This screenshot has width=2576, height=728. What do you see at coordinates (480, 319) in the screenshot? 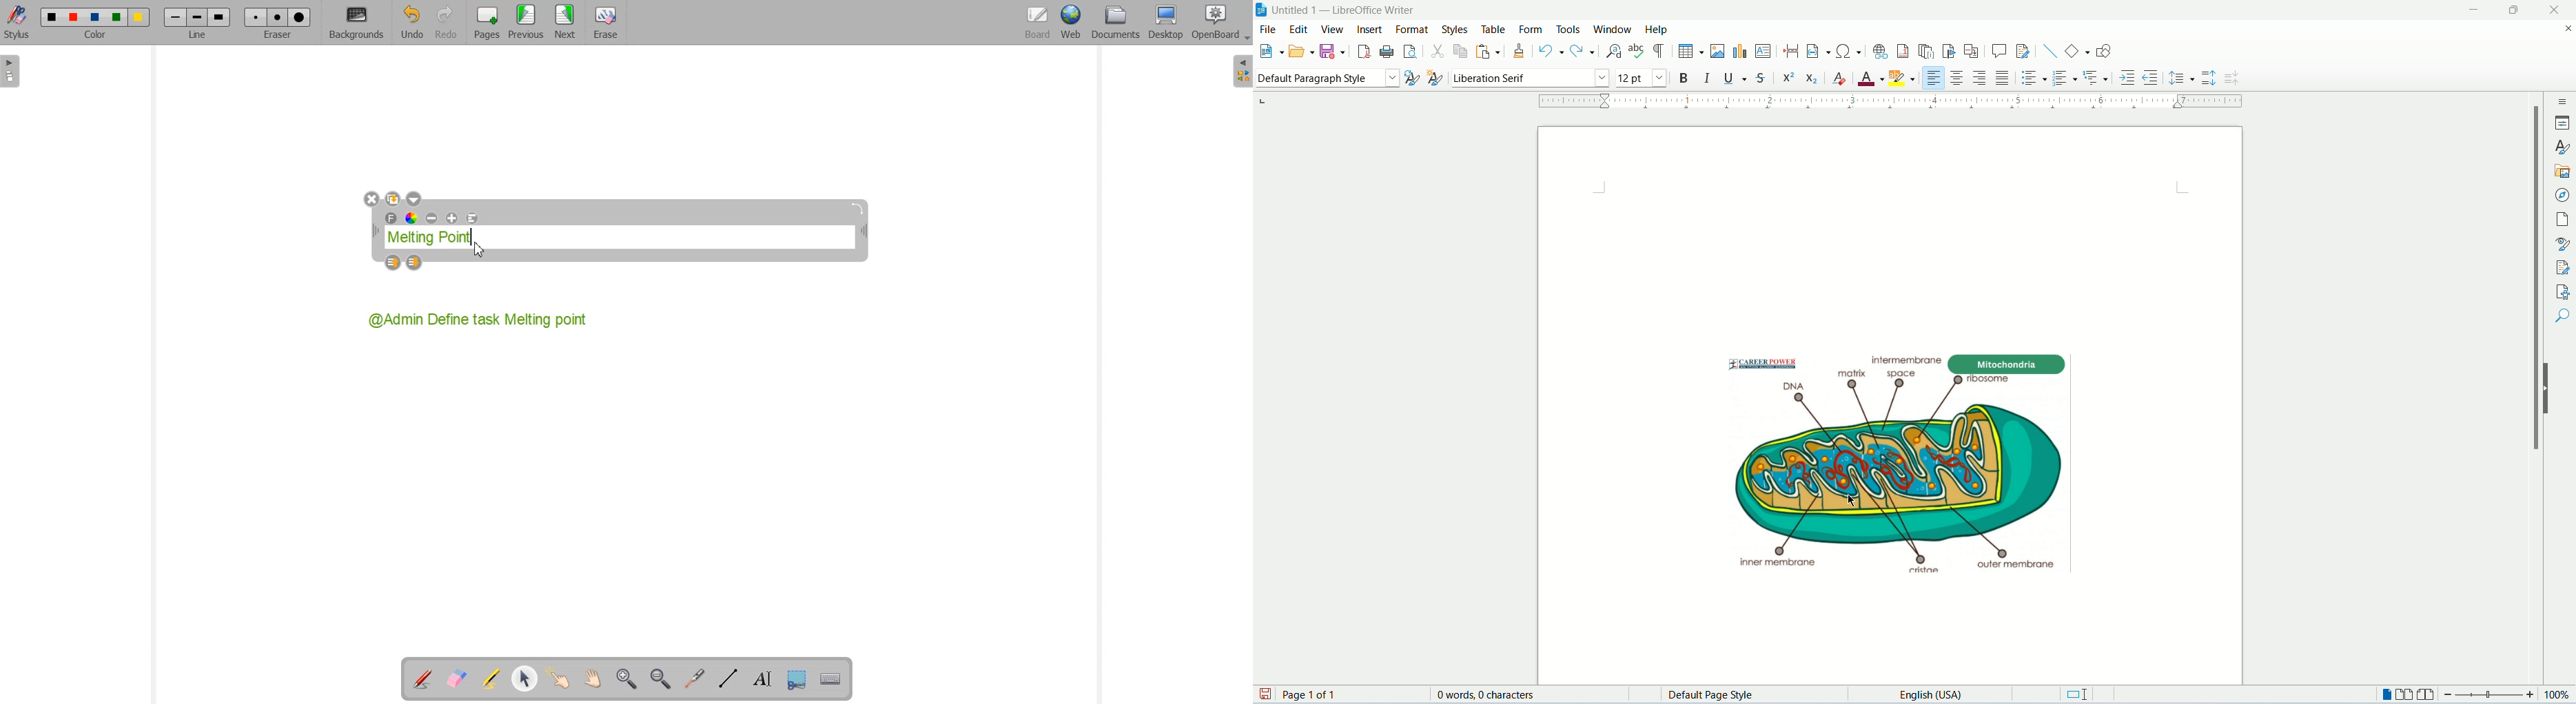
I see `@Admin Define task Melting point` at bounding box center [480, 319].